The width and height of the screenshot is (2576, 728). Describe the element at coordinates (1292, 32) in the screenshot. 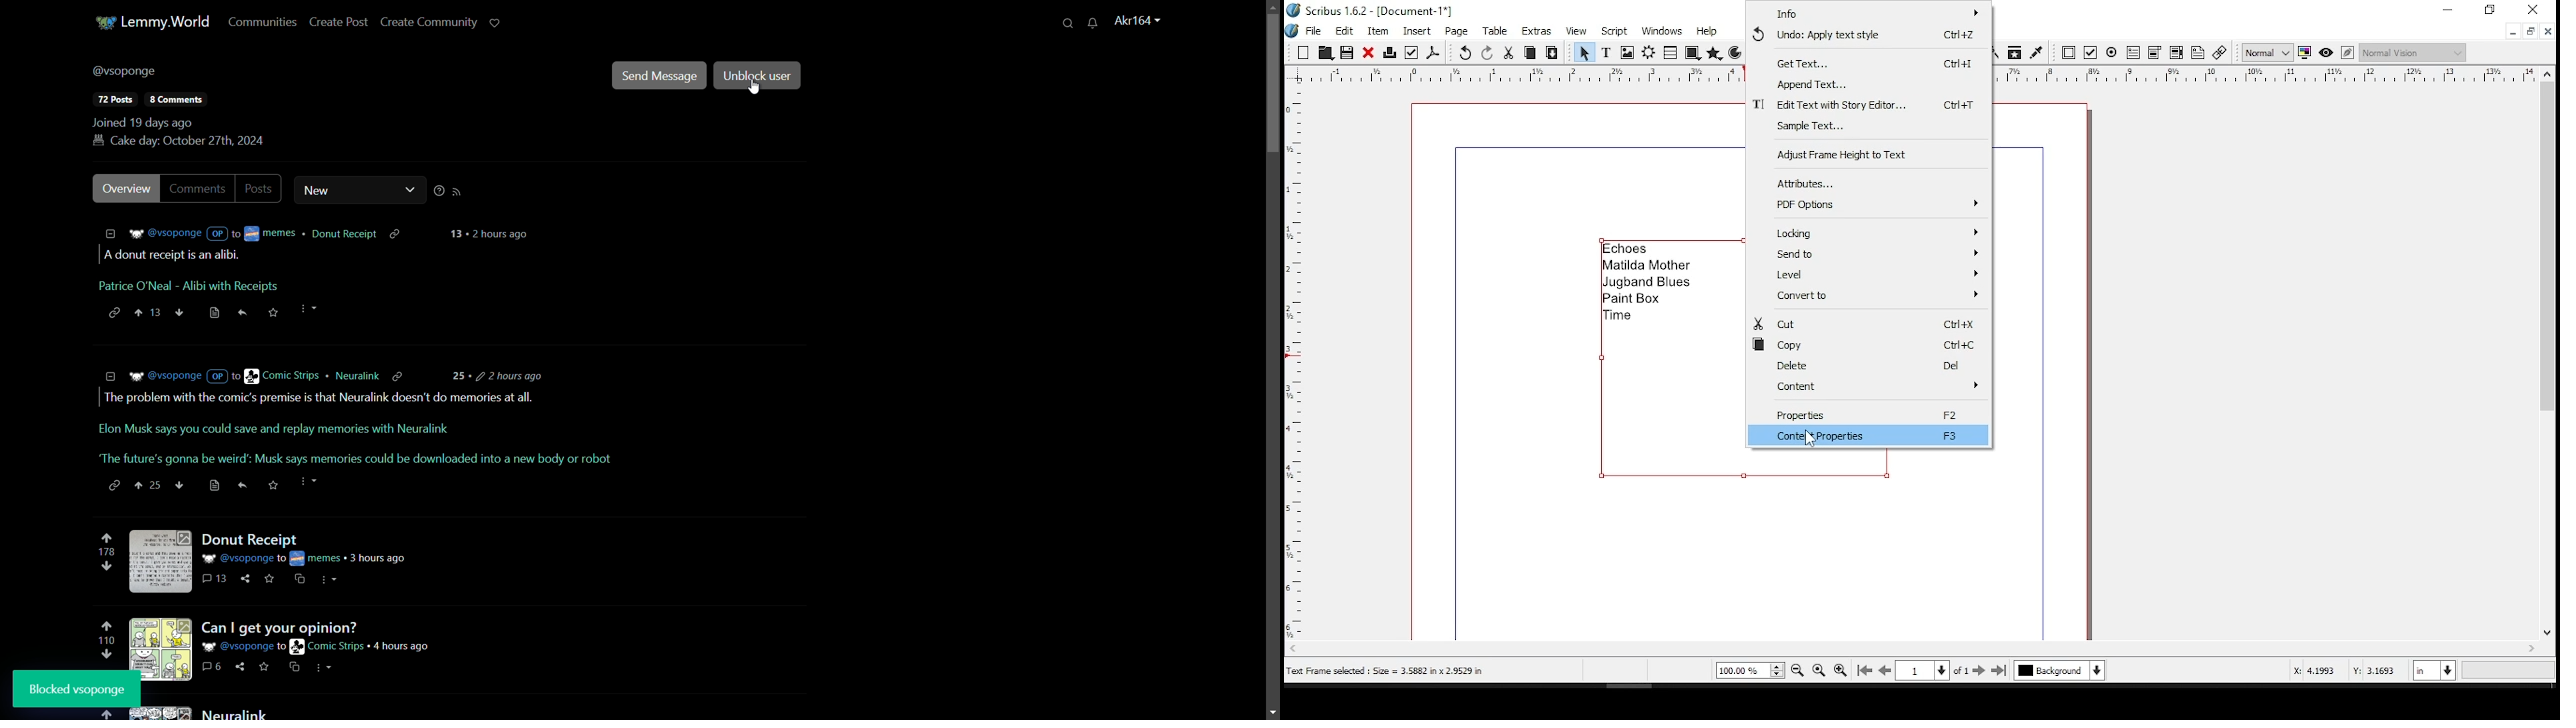

I see `logo` at that location.